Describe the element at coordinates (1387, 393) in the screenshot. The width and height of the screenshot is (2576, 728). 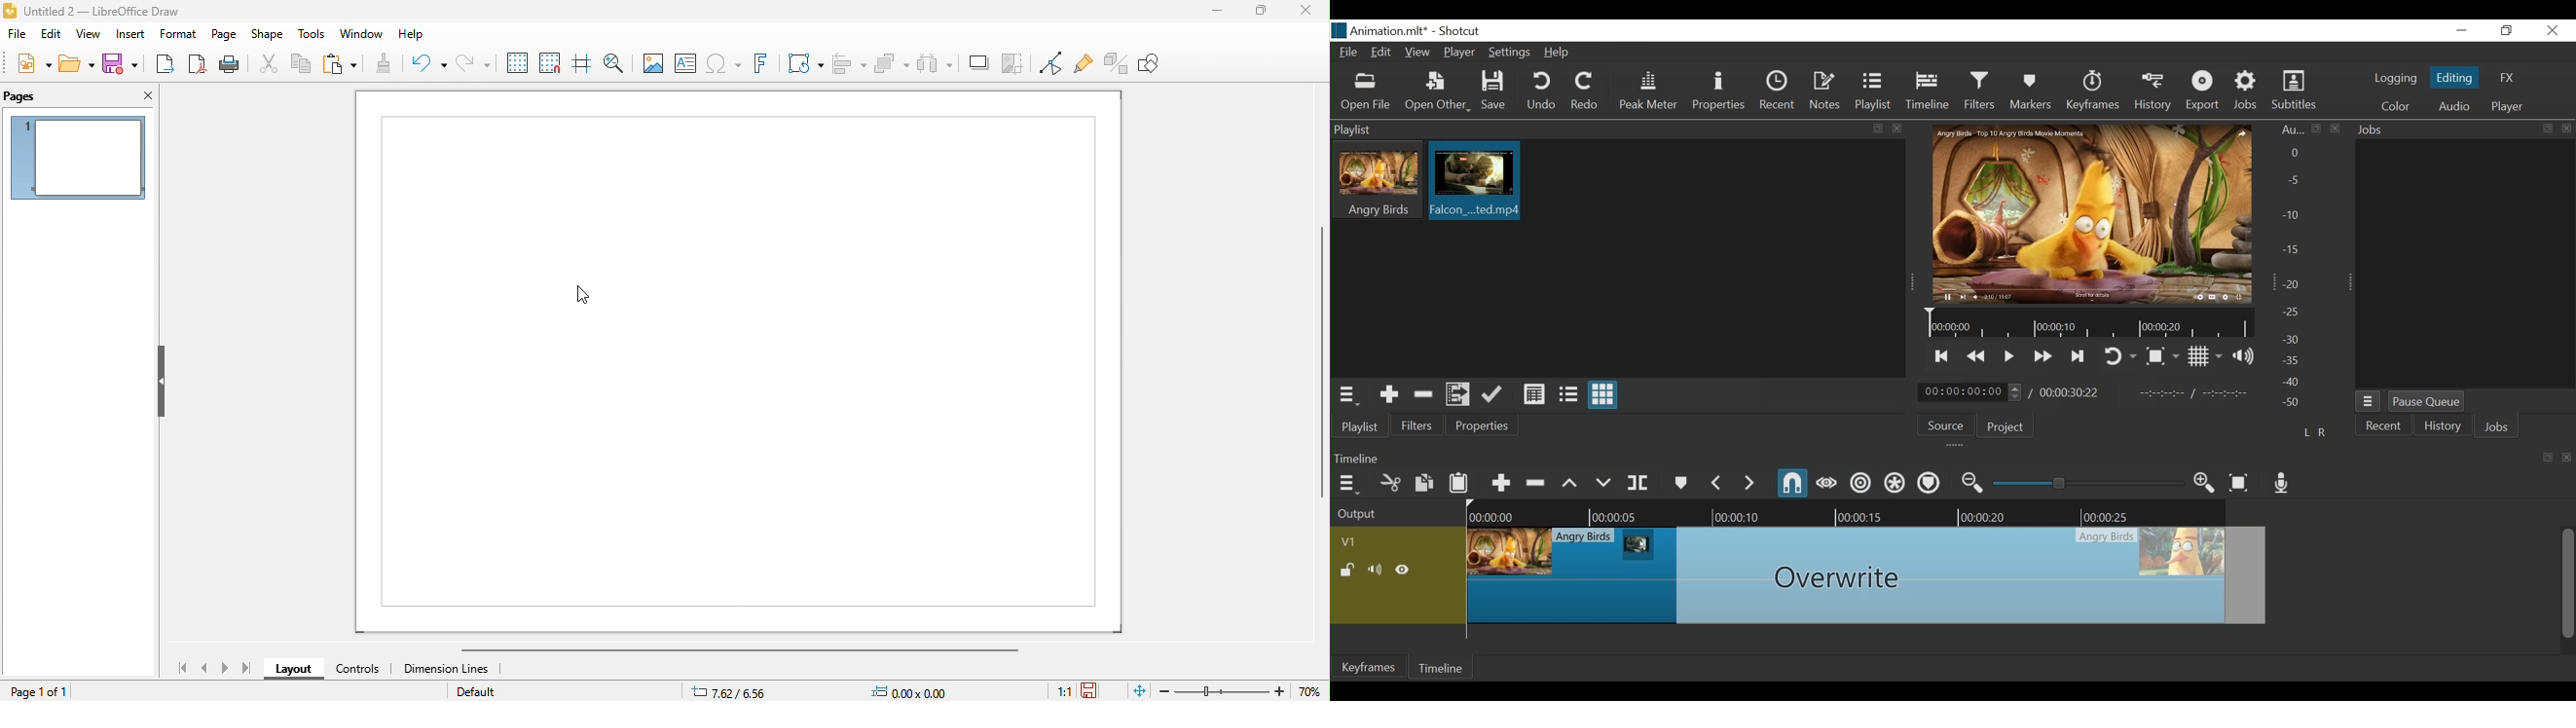
I see `Add the Source to the playlist` at that location.